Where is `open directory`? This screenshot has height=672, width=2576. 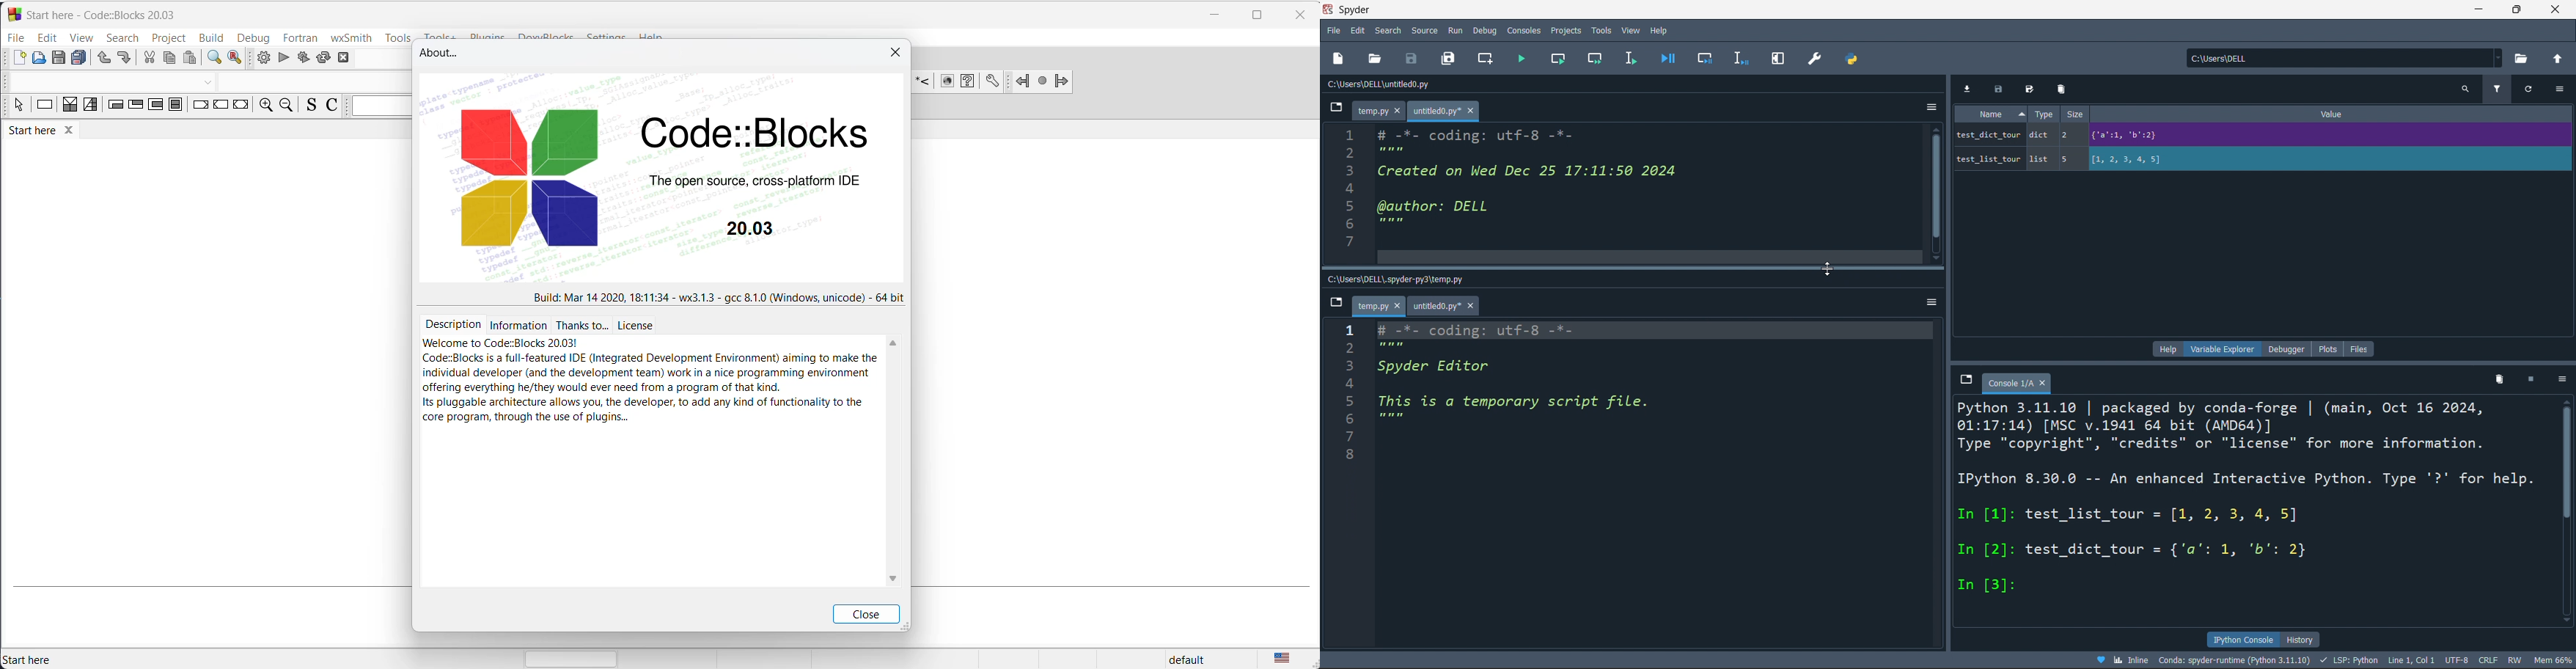 open directory is located at coordinates (2561, 59).